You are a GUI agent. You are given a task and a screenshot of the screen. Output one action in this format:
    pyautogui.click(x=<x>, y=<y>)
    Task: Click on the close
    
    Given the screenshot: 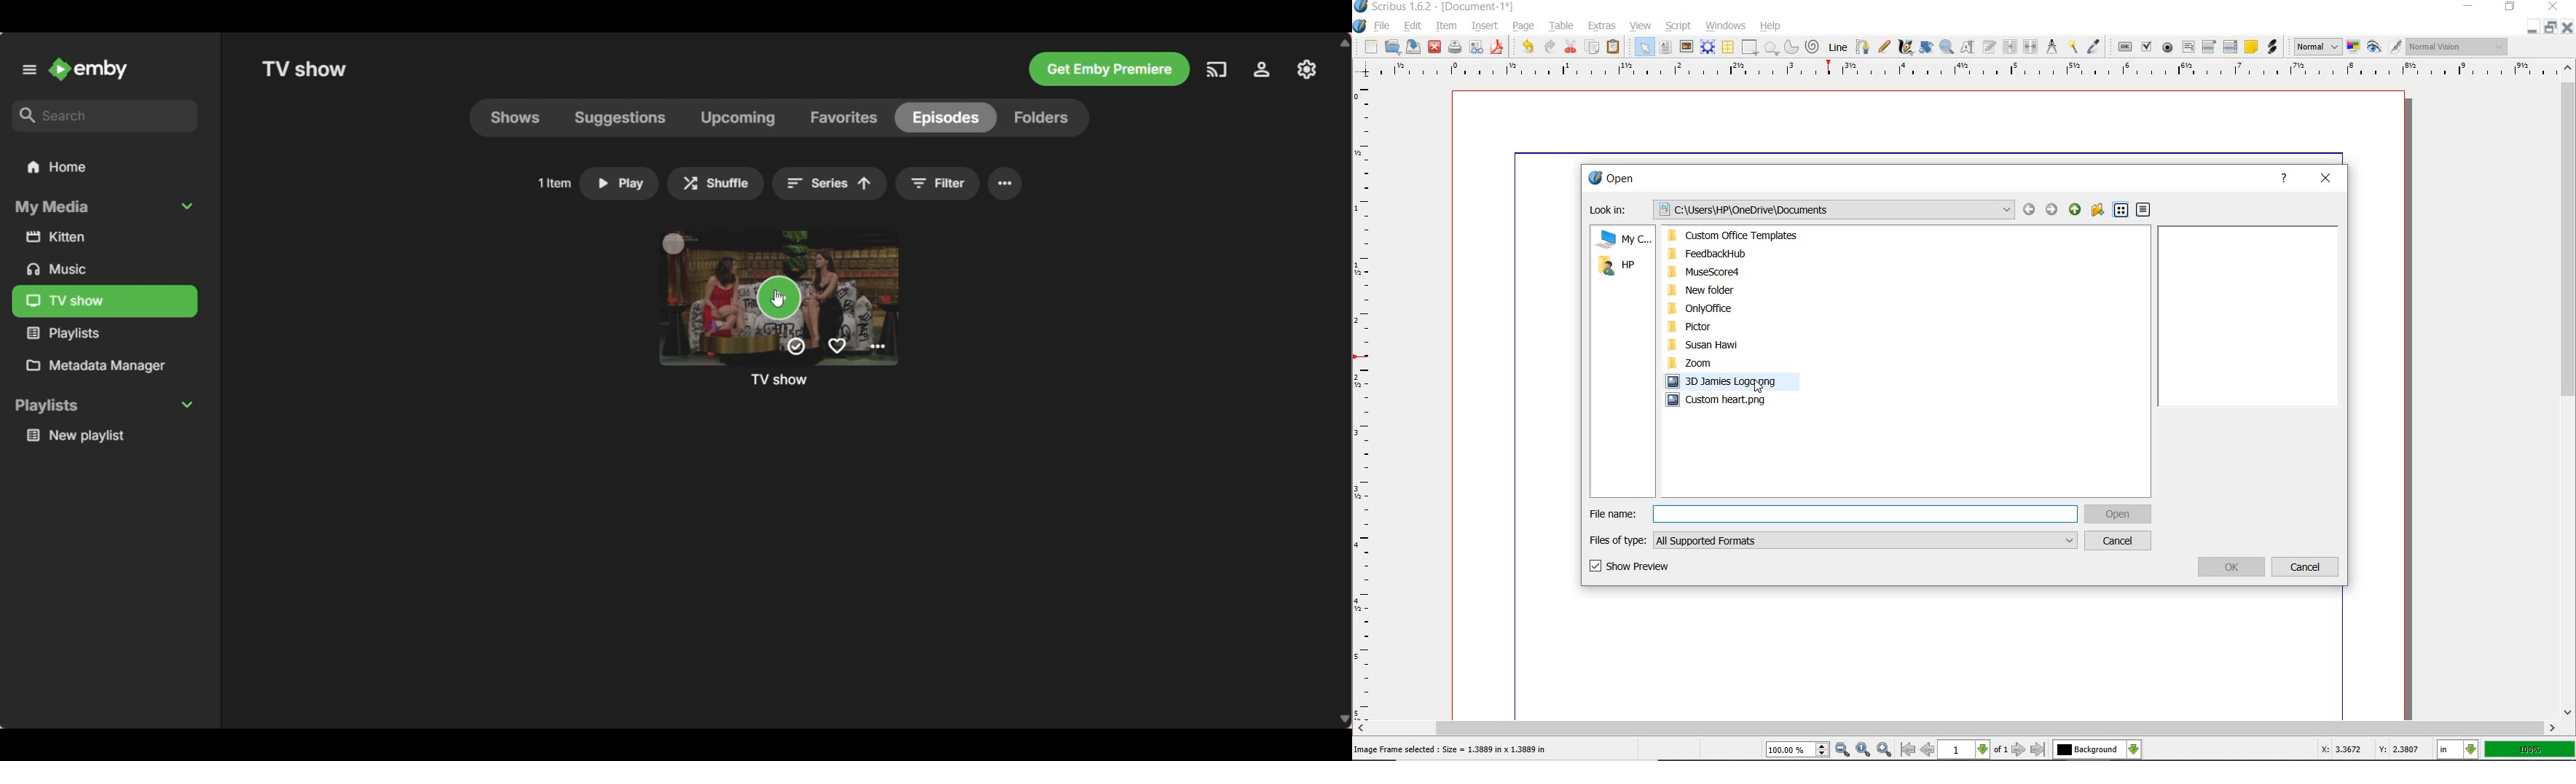 What is the action you would take?
    pyautogui.click(x=2556, y=7)
    